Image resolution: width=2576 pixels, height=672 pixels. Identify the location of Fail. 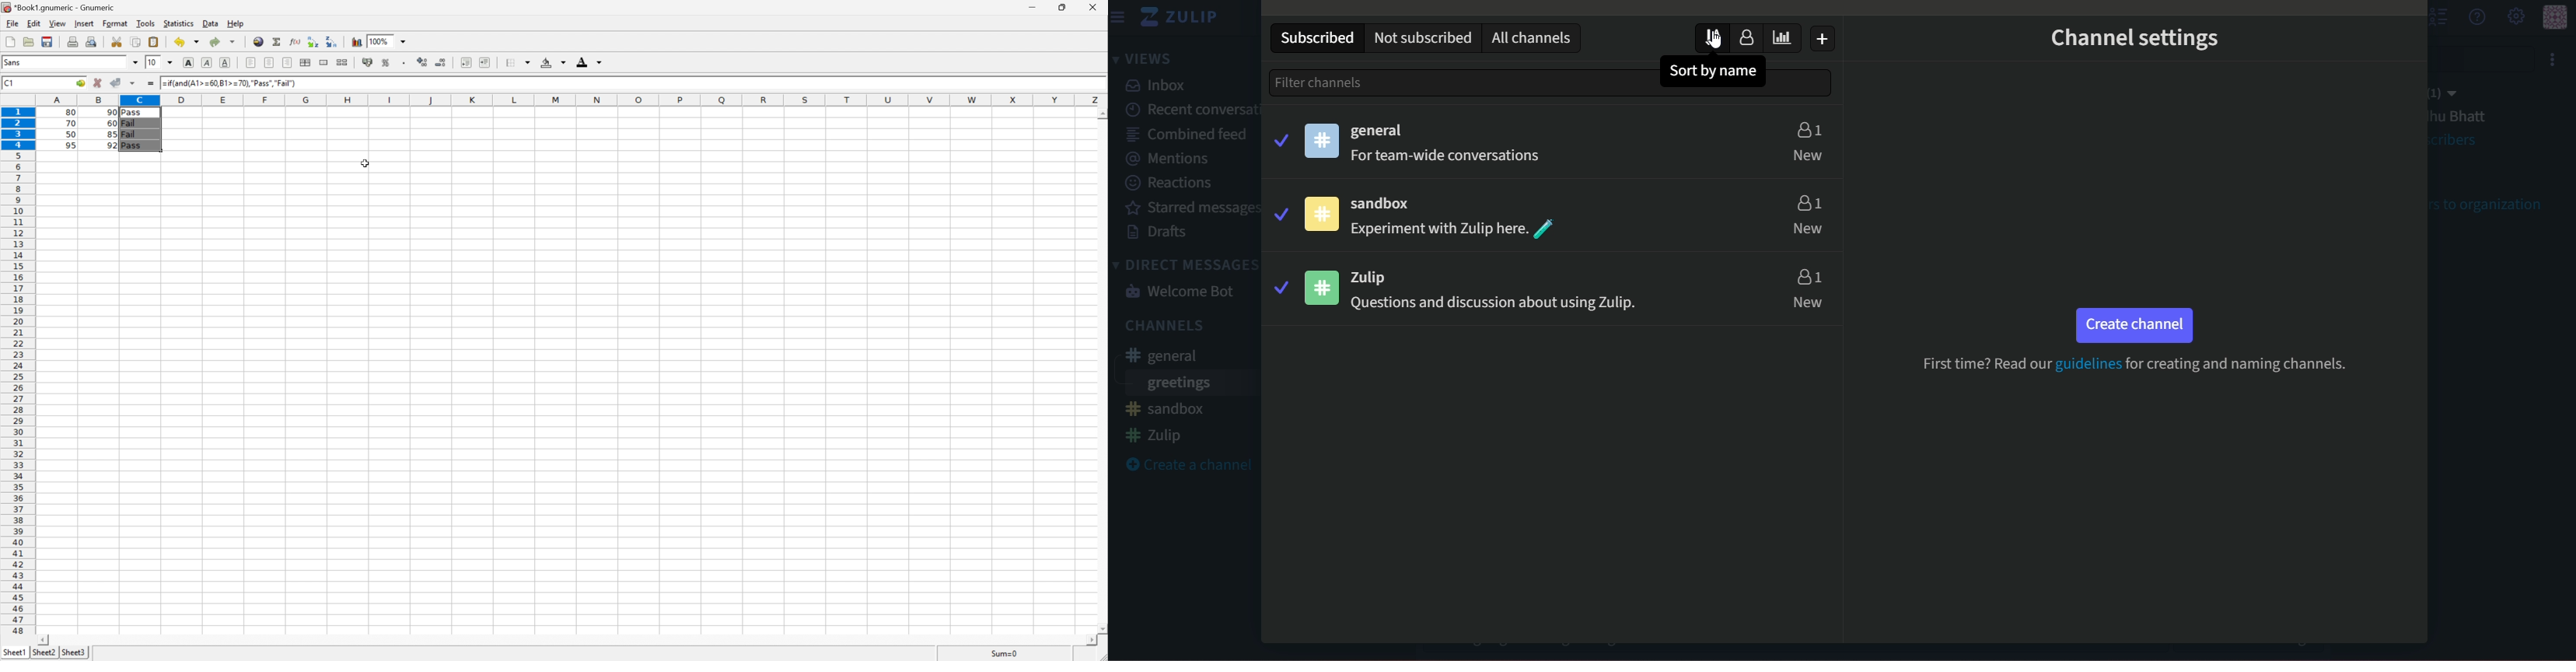
(133, 122).